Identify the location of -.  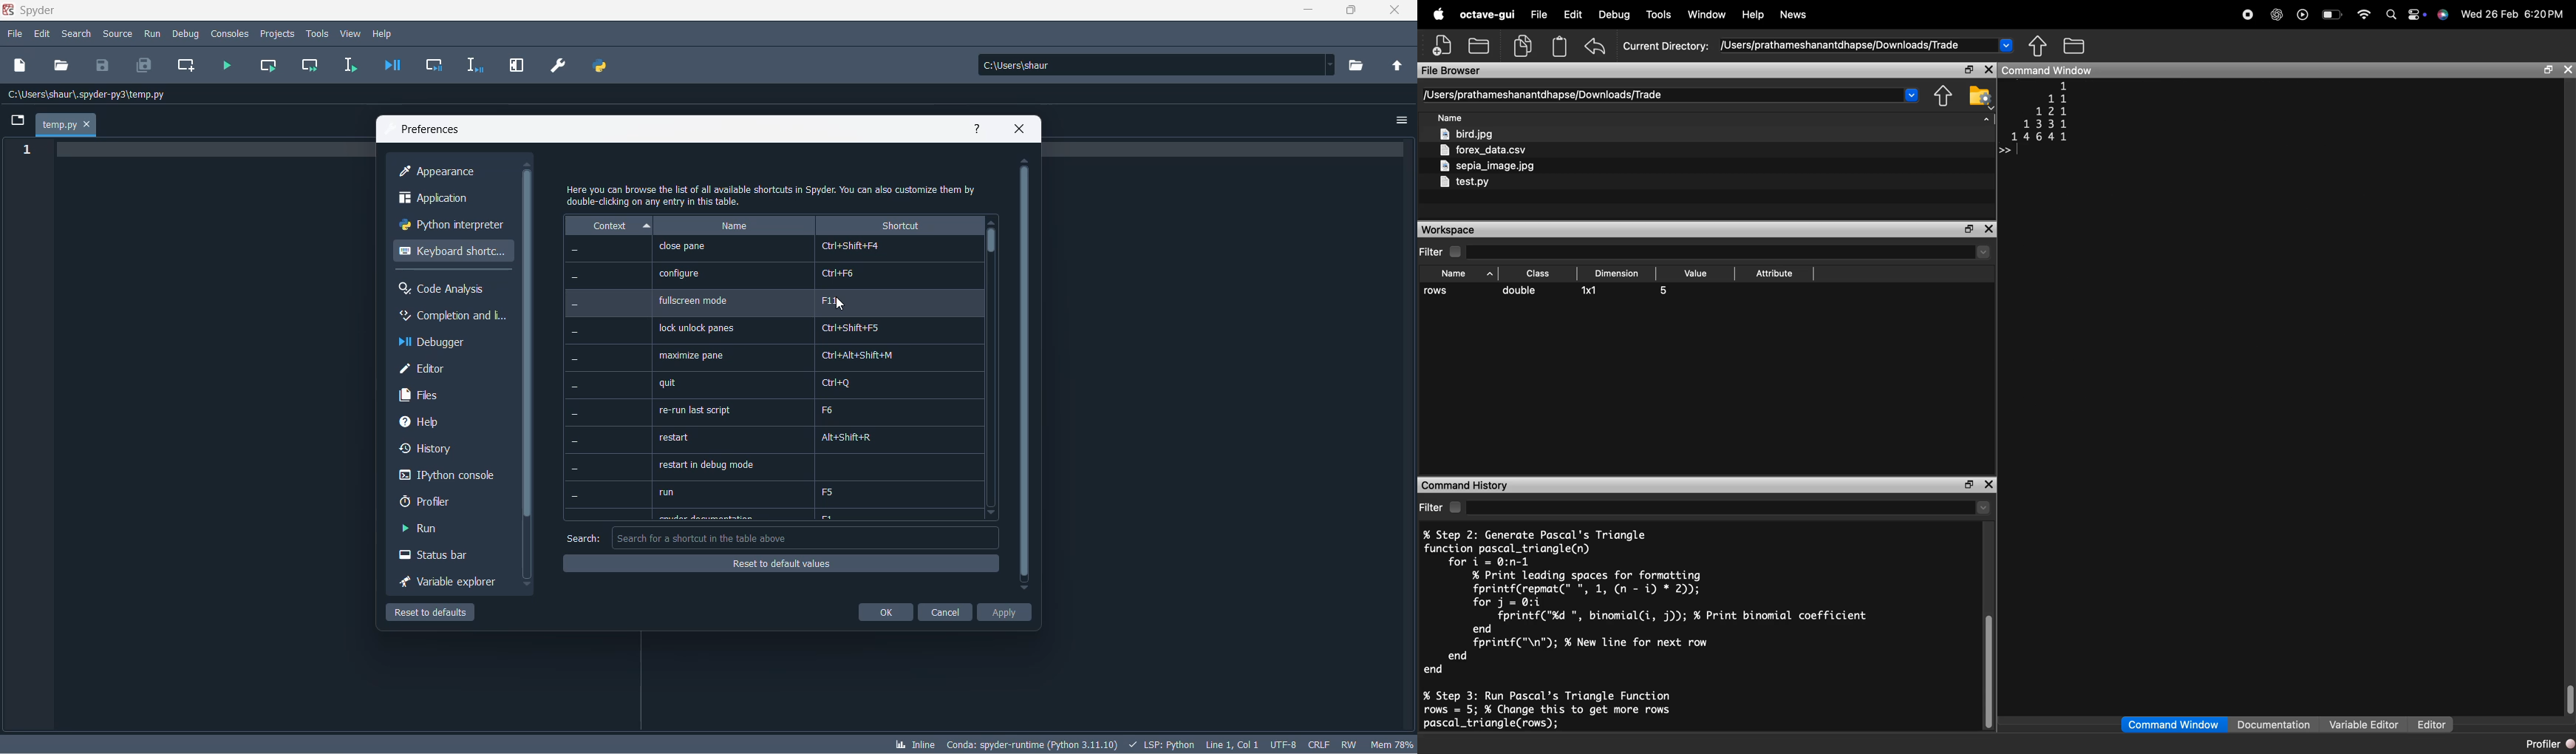
(573, 359).